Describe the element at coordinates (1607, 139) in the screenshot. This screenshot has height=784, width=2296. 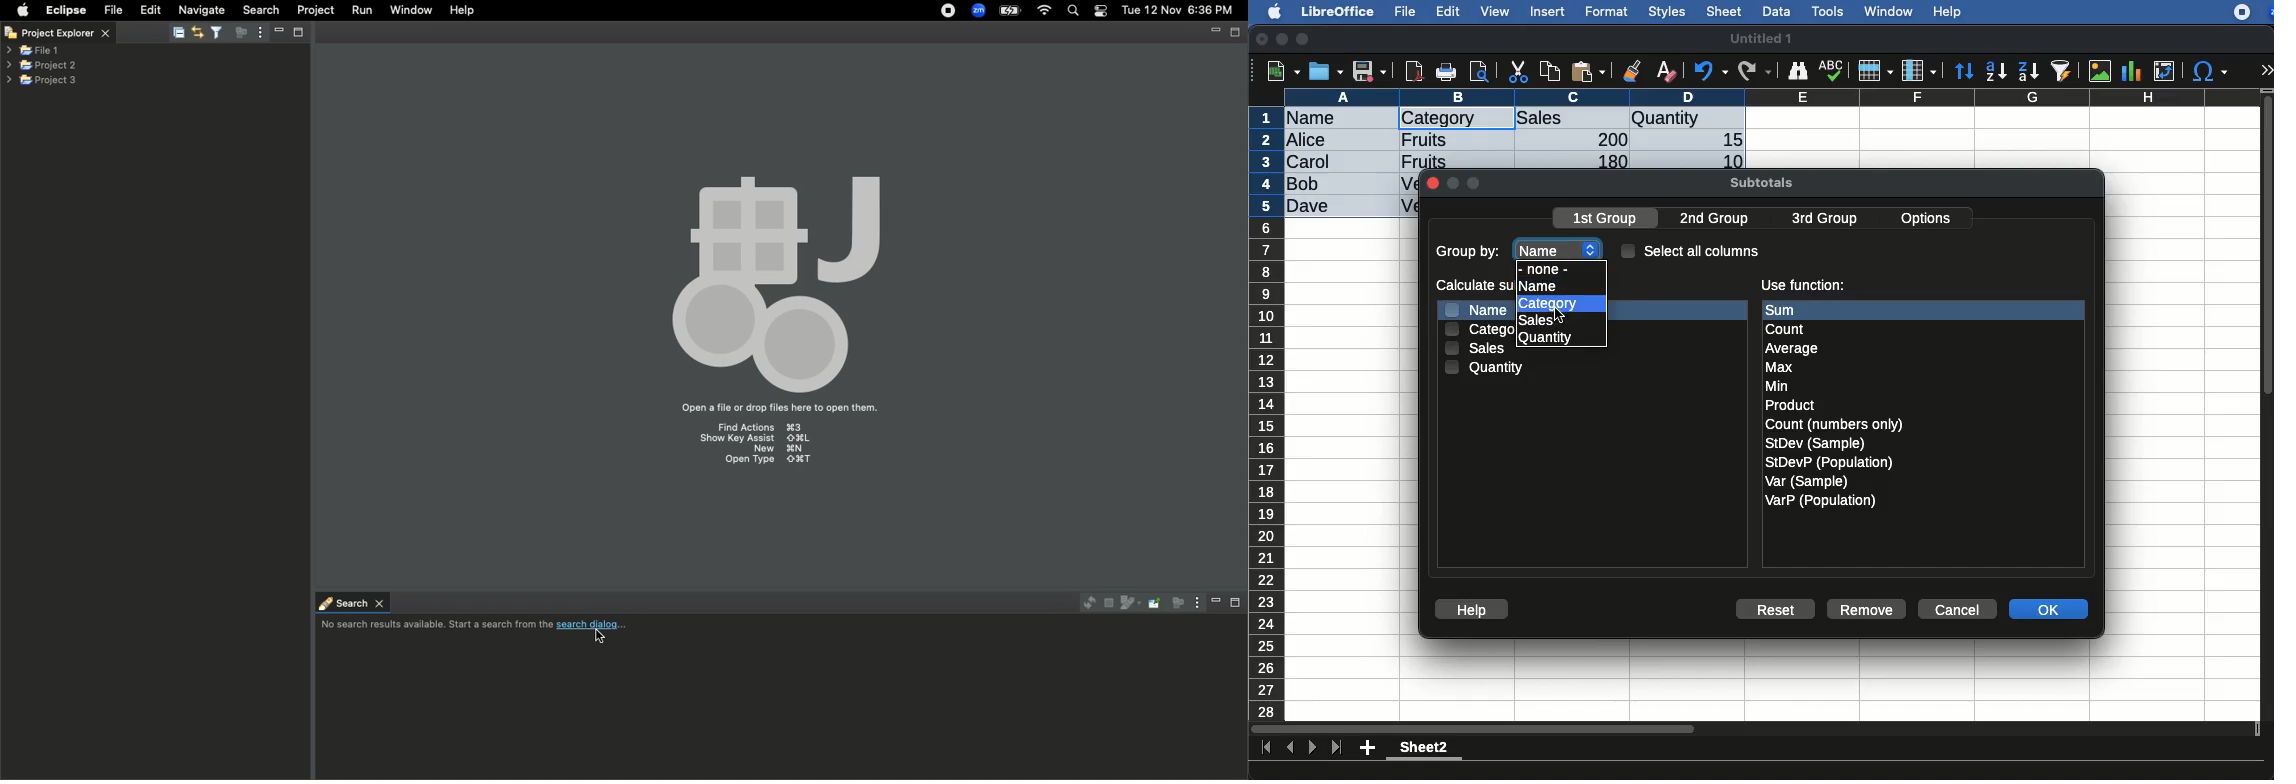
I see `200` at that location.